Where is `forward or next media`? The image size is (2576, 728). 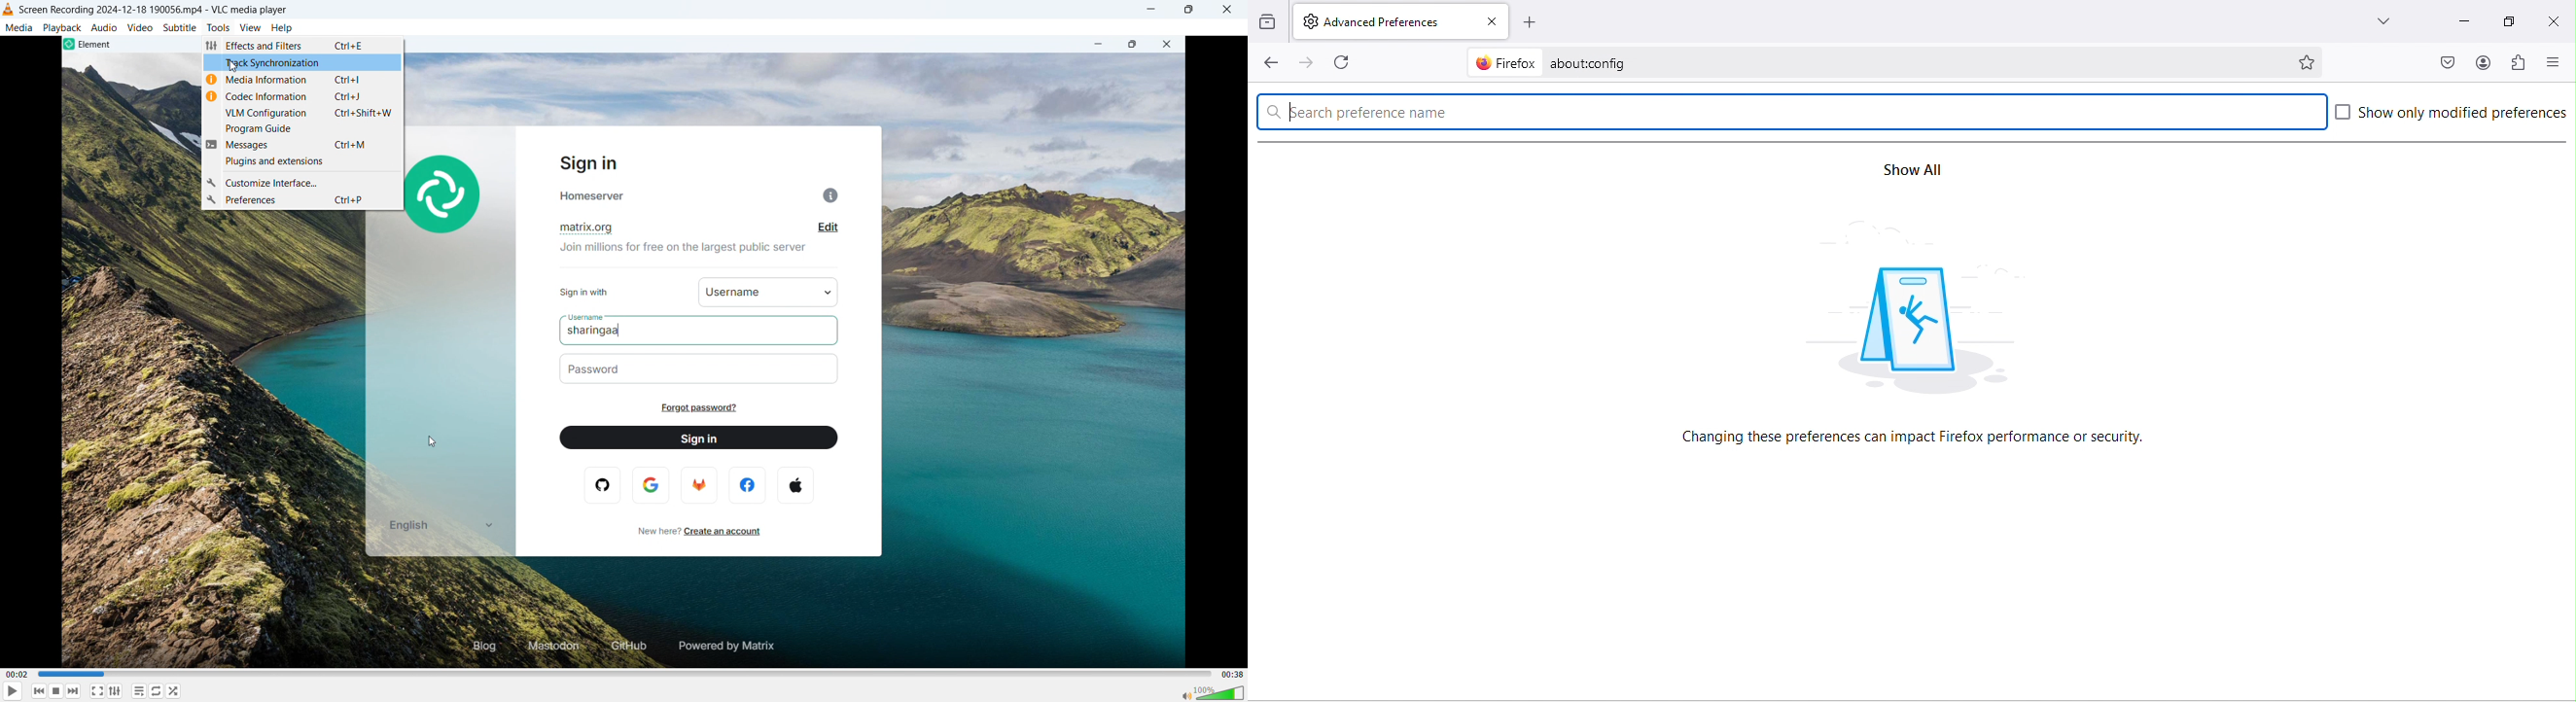 forward or next media is located at coordinates (73, 691).